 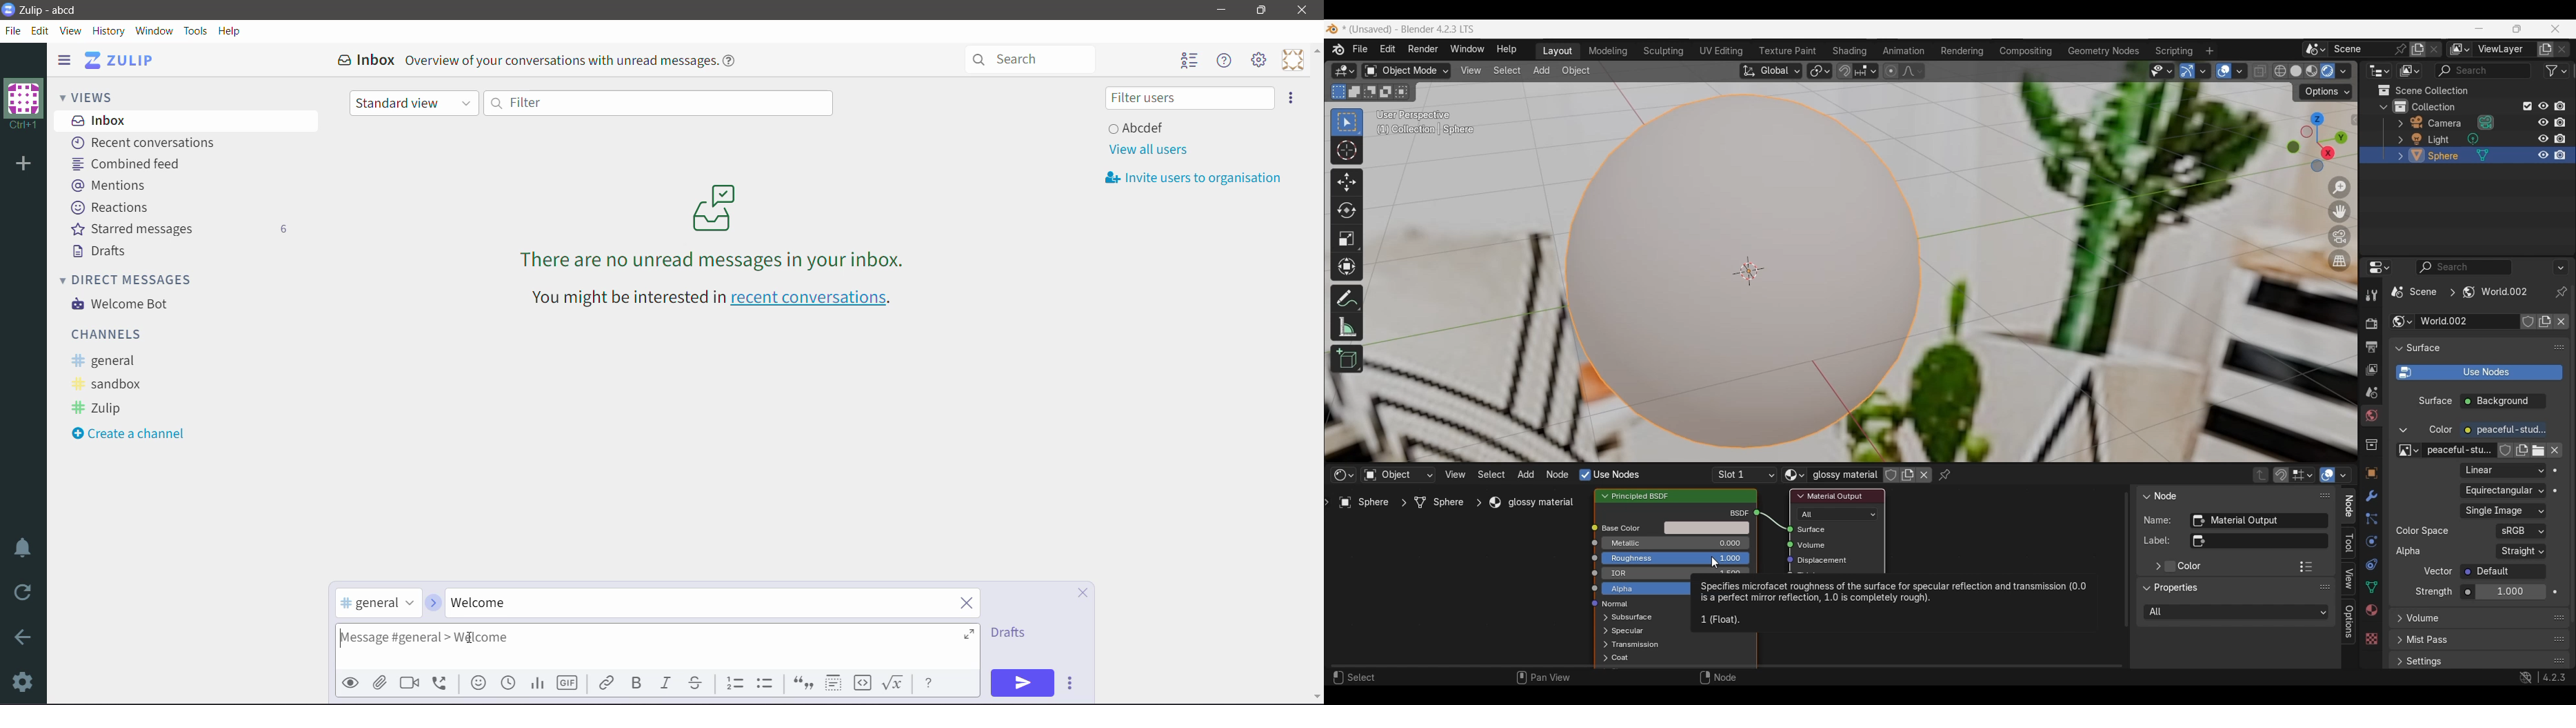 I want to click on Link, so click(x=606, y=682).